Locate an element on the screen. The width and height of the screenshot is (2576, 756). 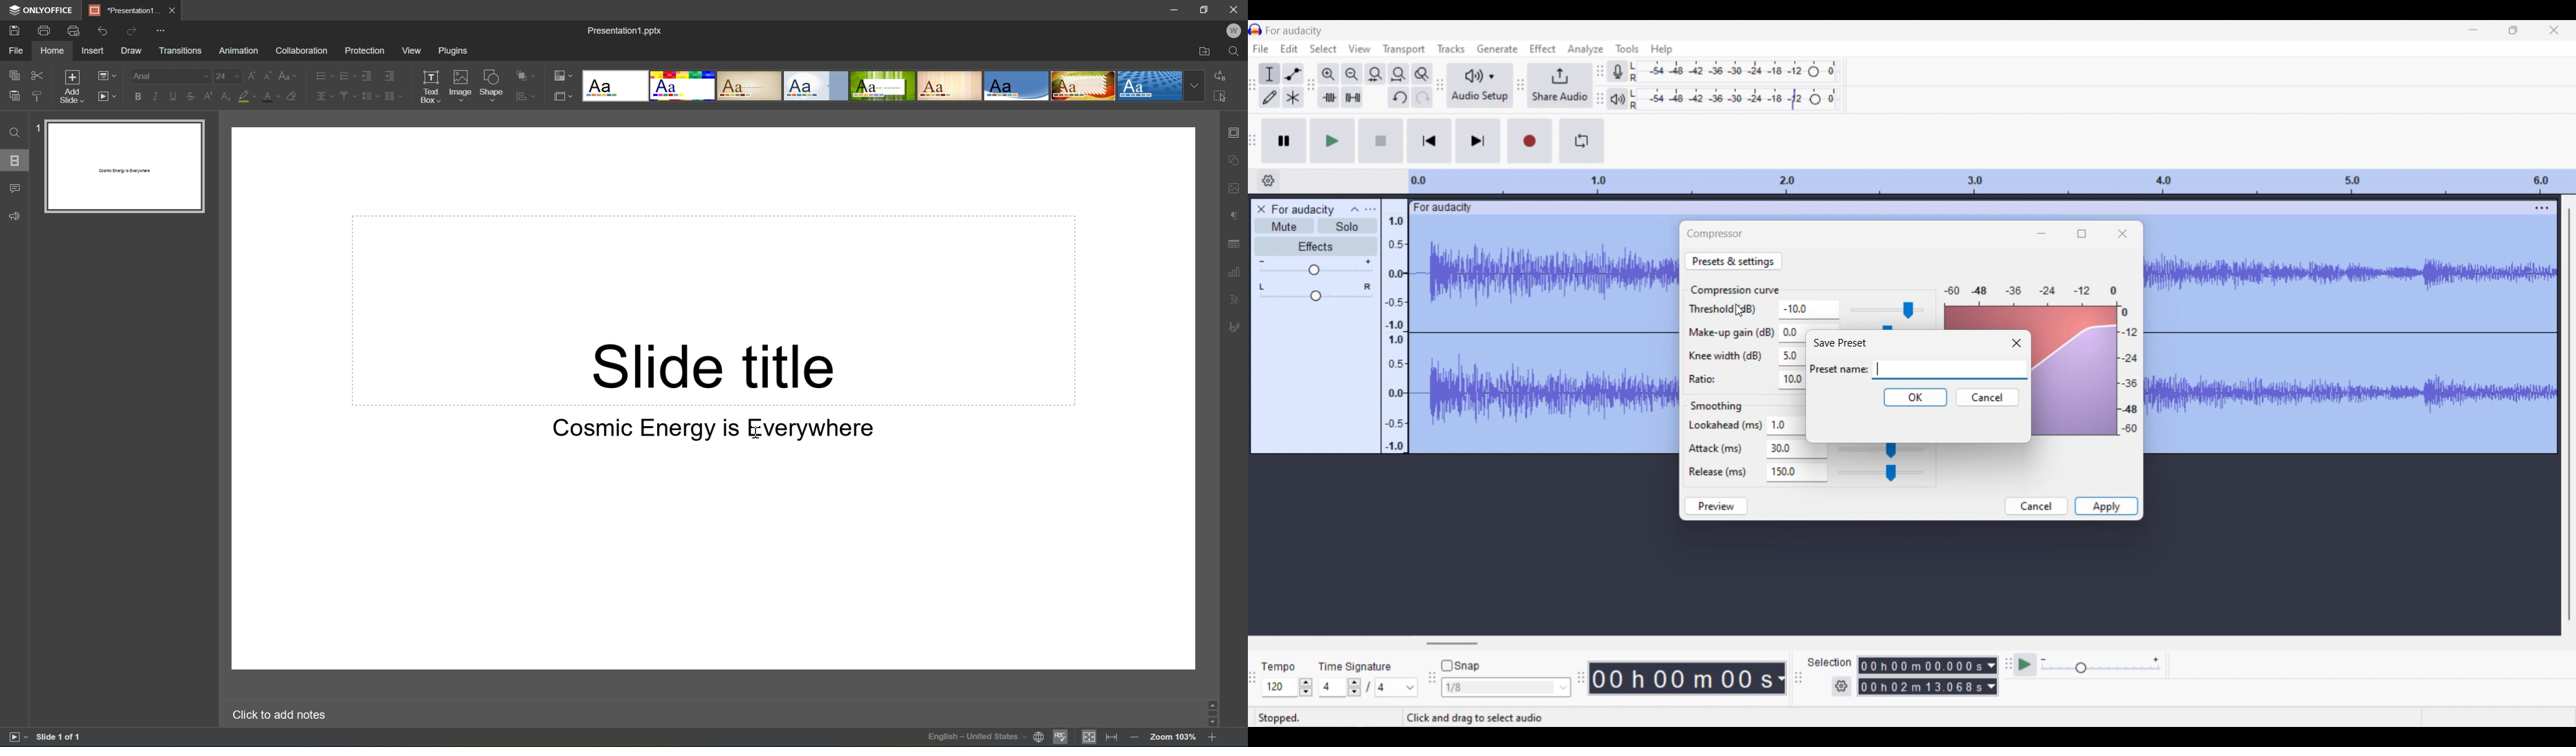
Shape settings is located at coordinates (1237, 161).